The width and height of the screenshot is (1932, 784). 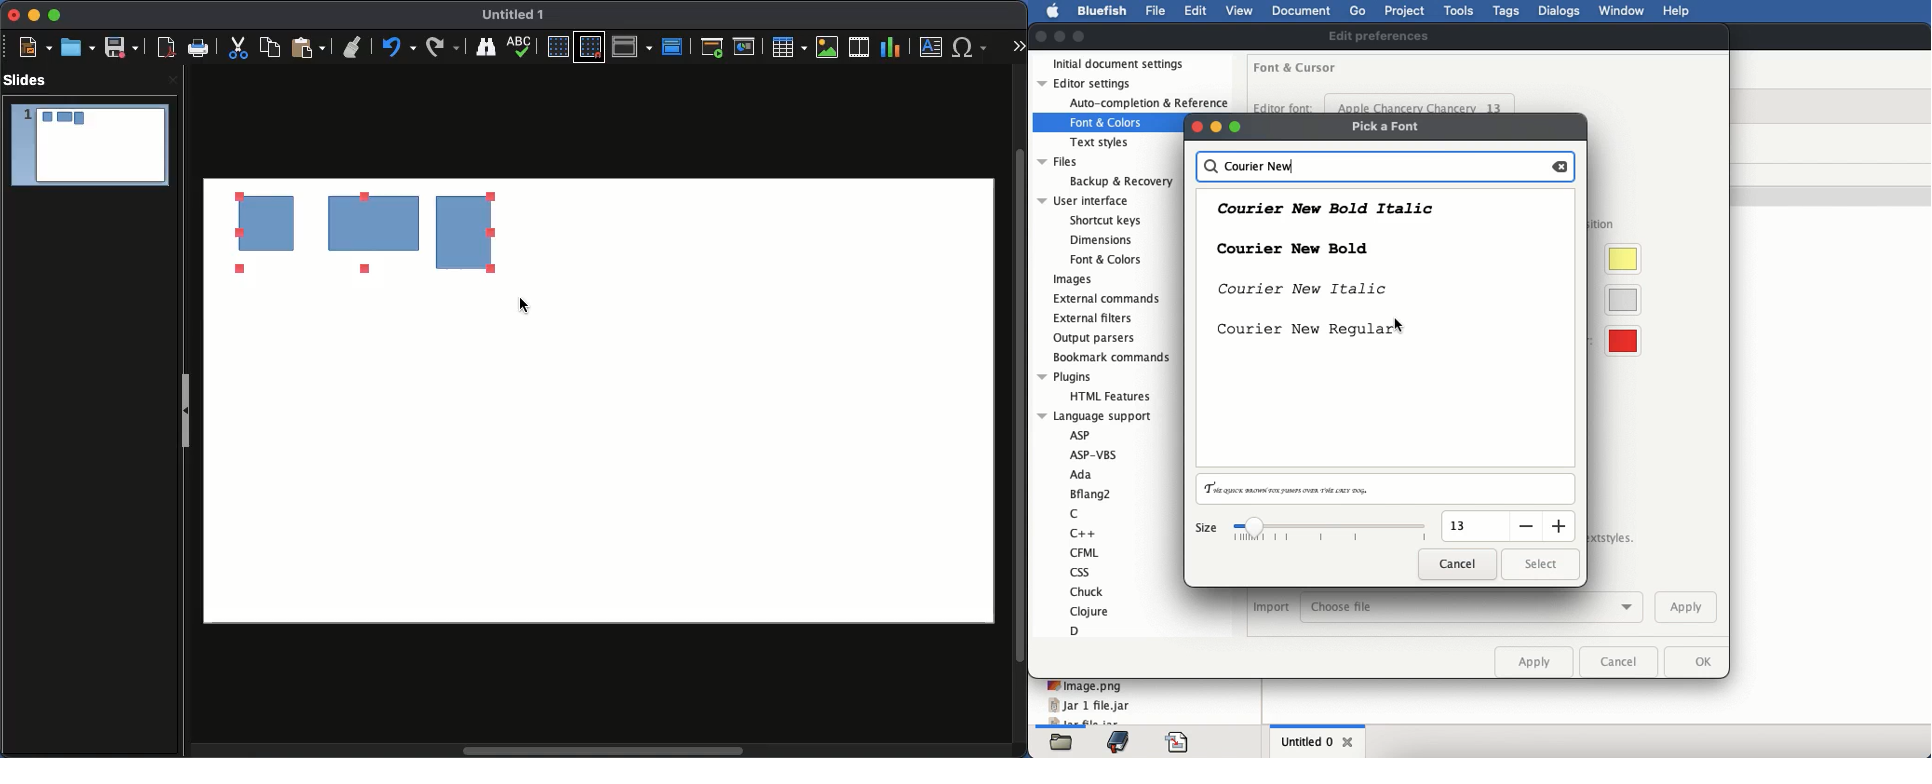 I want to click on code, so click(x=1179, y=742).